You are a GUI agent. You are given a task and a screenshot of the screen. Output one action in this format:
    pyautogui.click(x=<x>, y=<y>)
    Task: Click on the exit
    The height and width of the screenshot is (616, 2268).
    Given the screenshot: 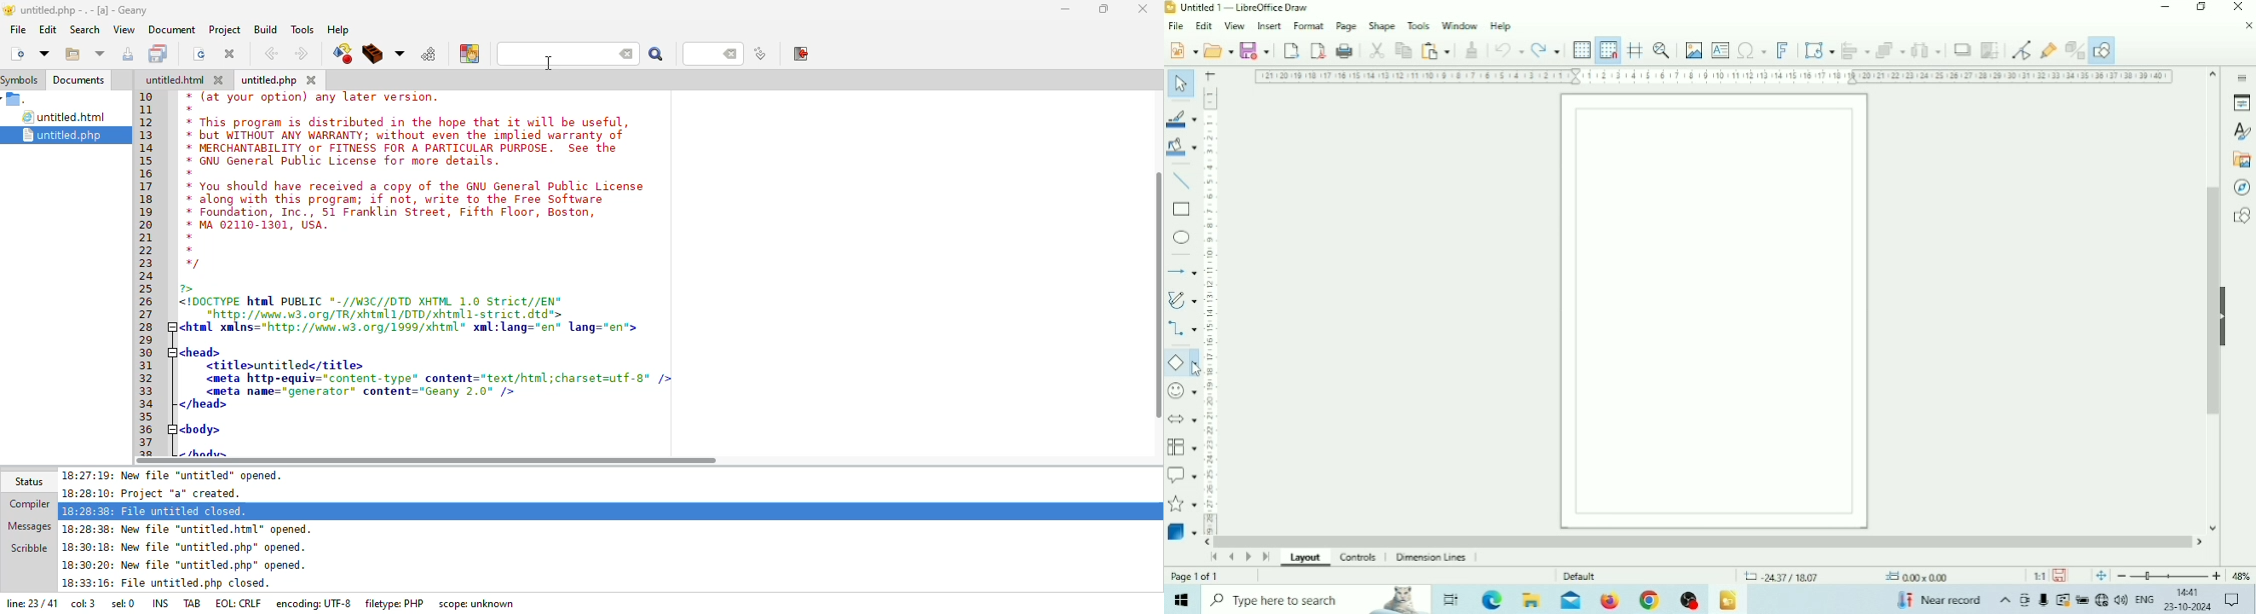 What is the action you would take?
    pyautogui.click(x=802, y=54)
    